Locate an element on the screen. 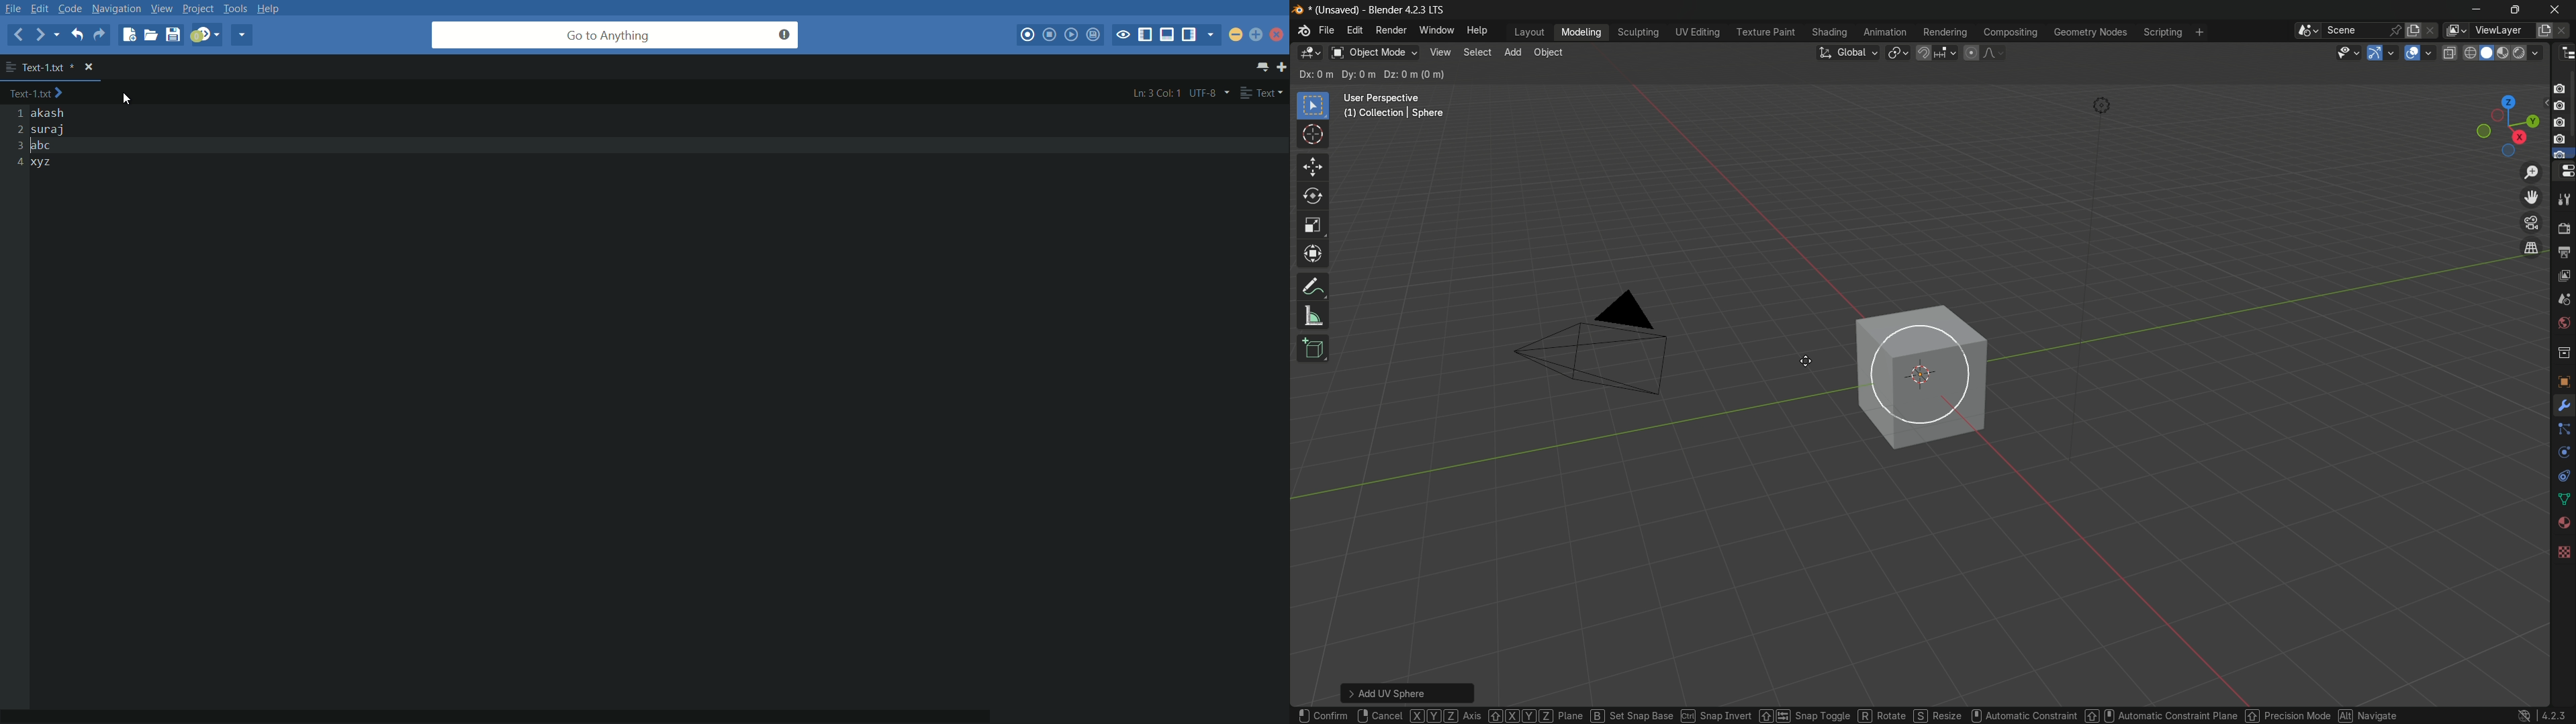 Image resolution: width=2576 pixels, height=728 pixels. new tab is located at coordinates (1281, 69).